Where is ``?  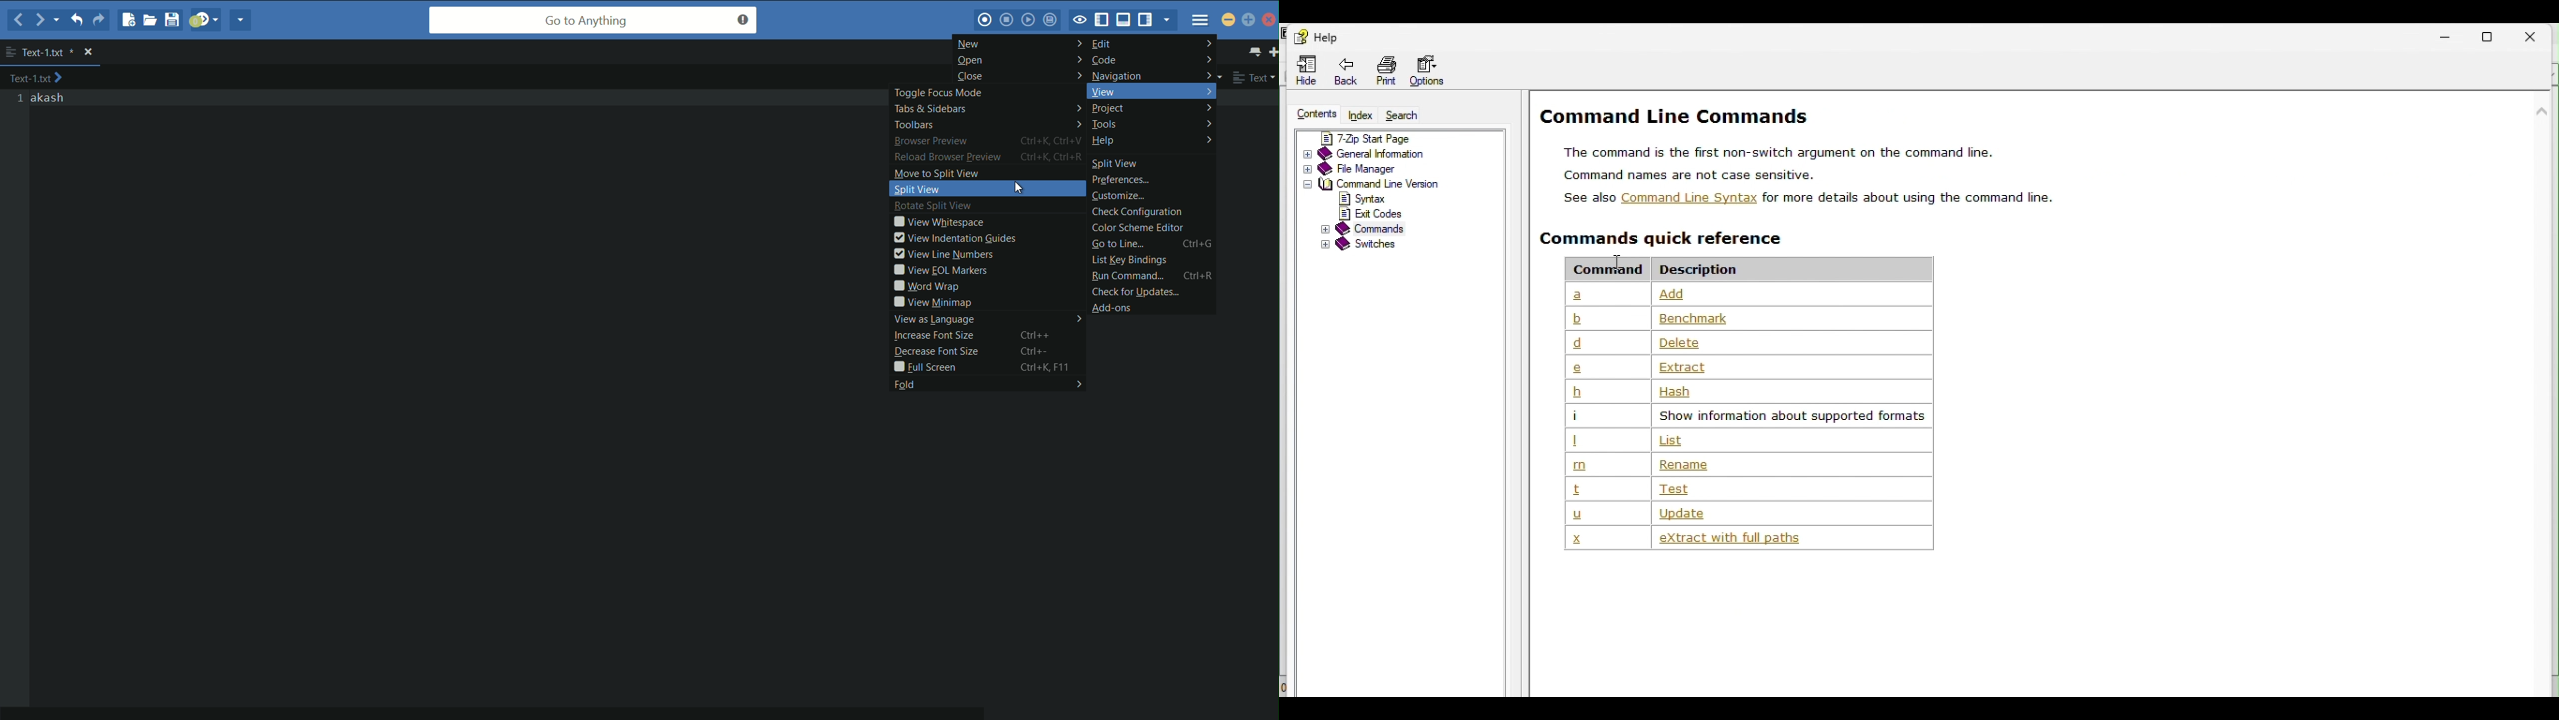  is located at coordinates (1315, 37).